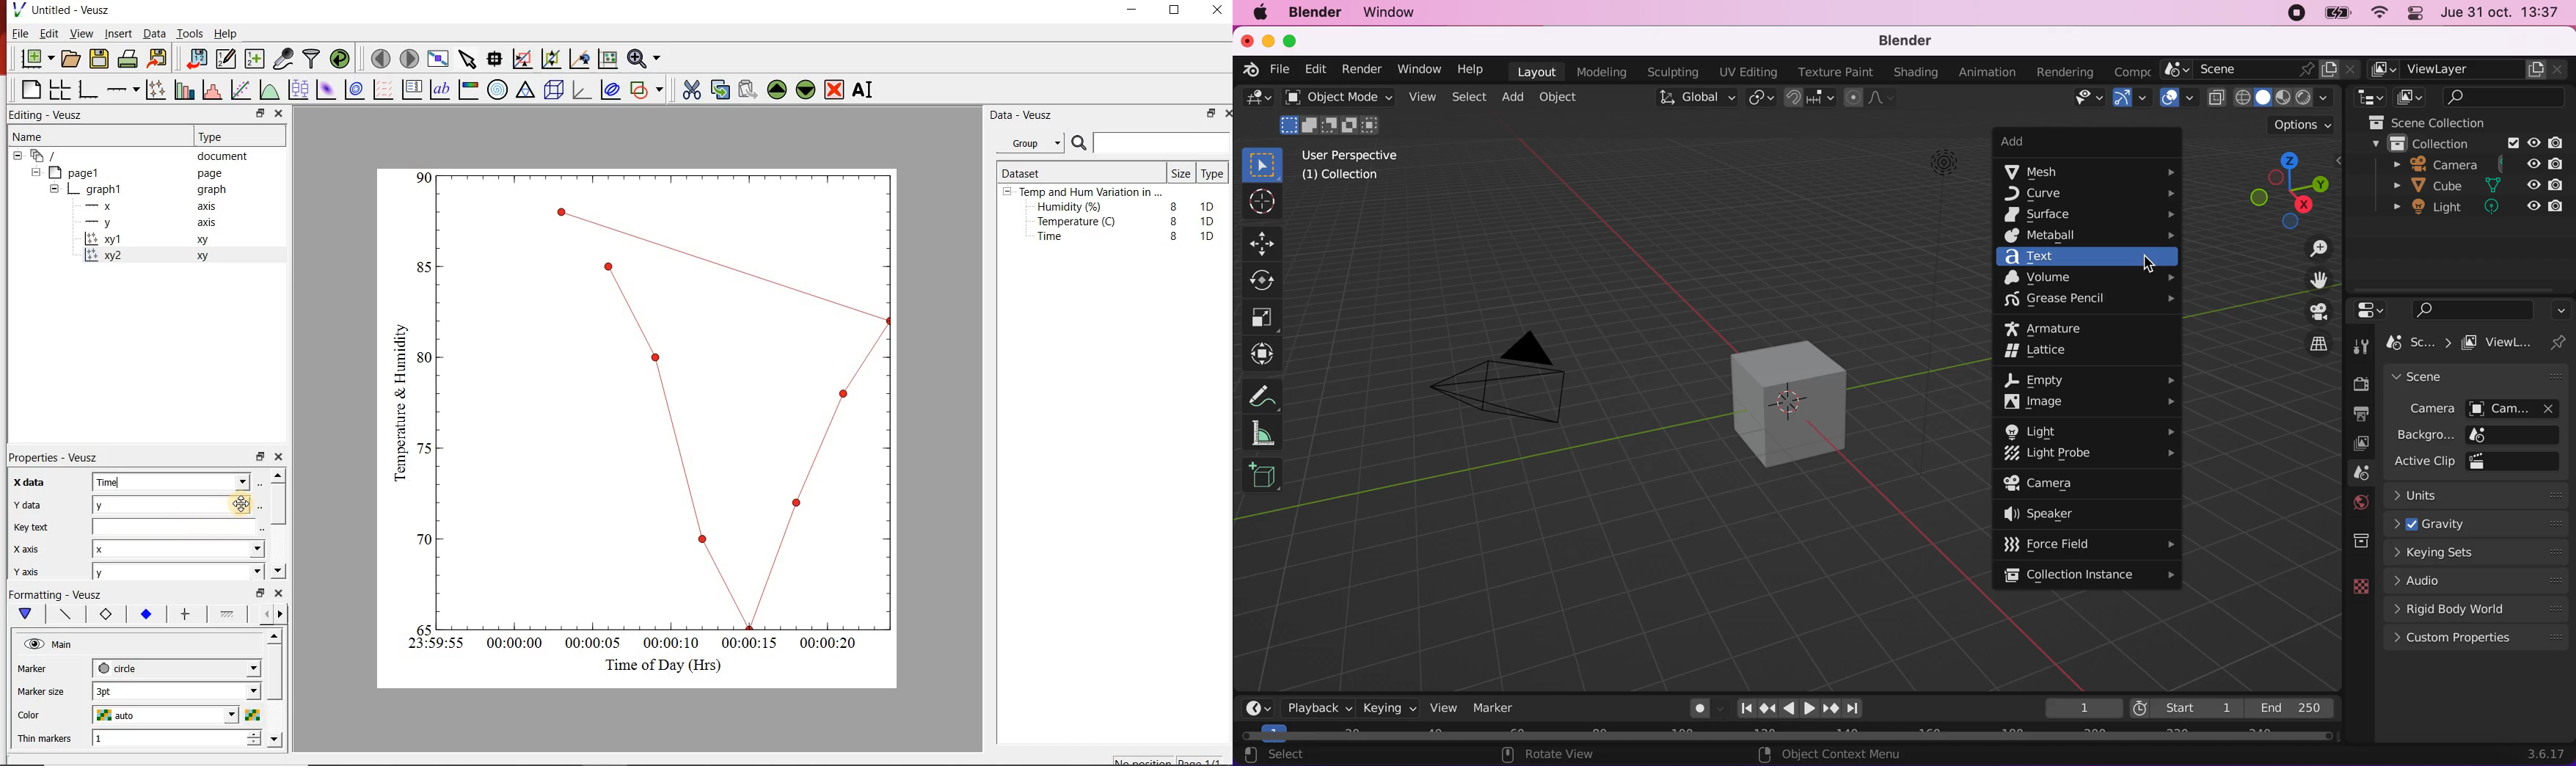 The height and width of the screenshot is (784, 2576). What do you see at coordinates (2082, 708) in the screenshot?
I see `current frame` at bounding box center [2082, 708].